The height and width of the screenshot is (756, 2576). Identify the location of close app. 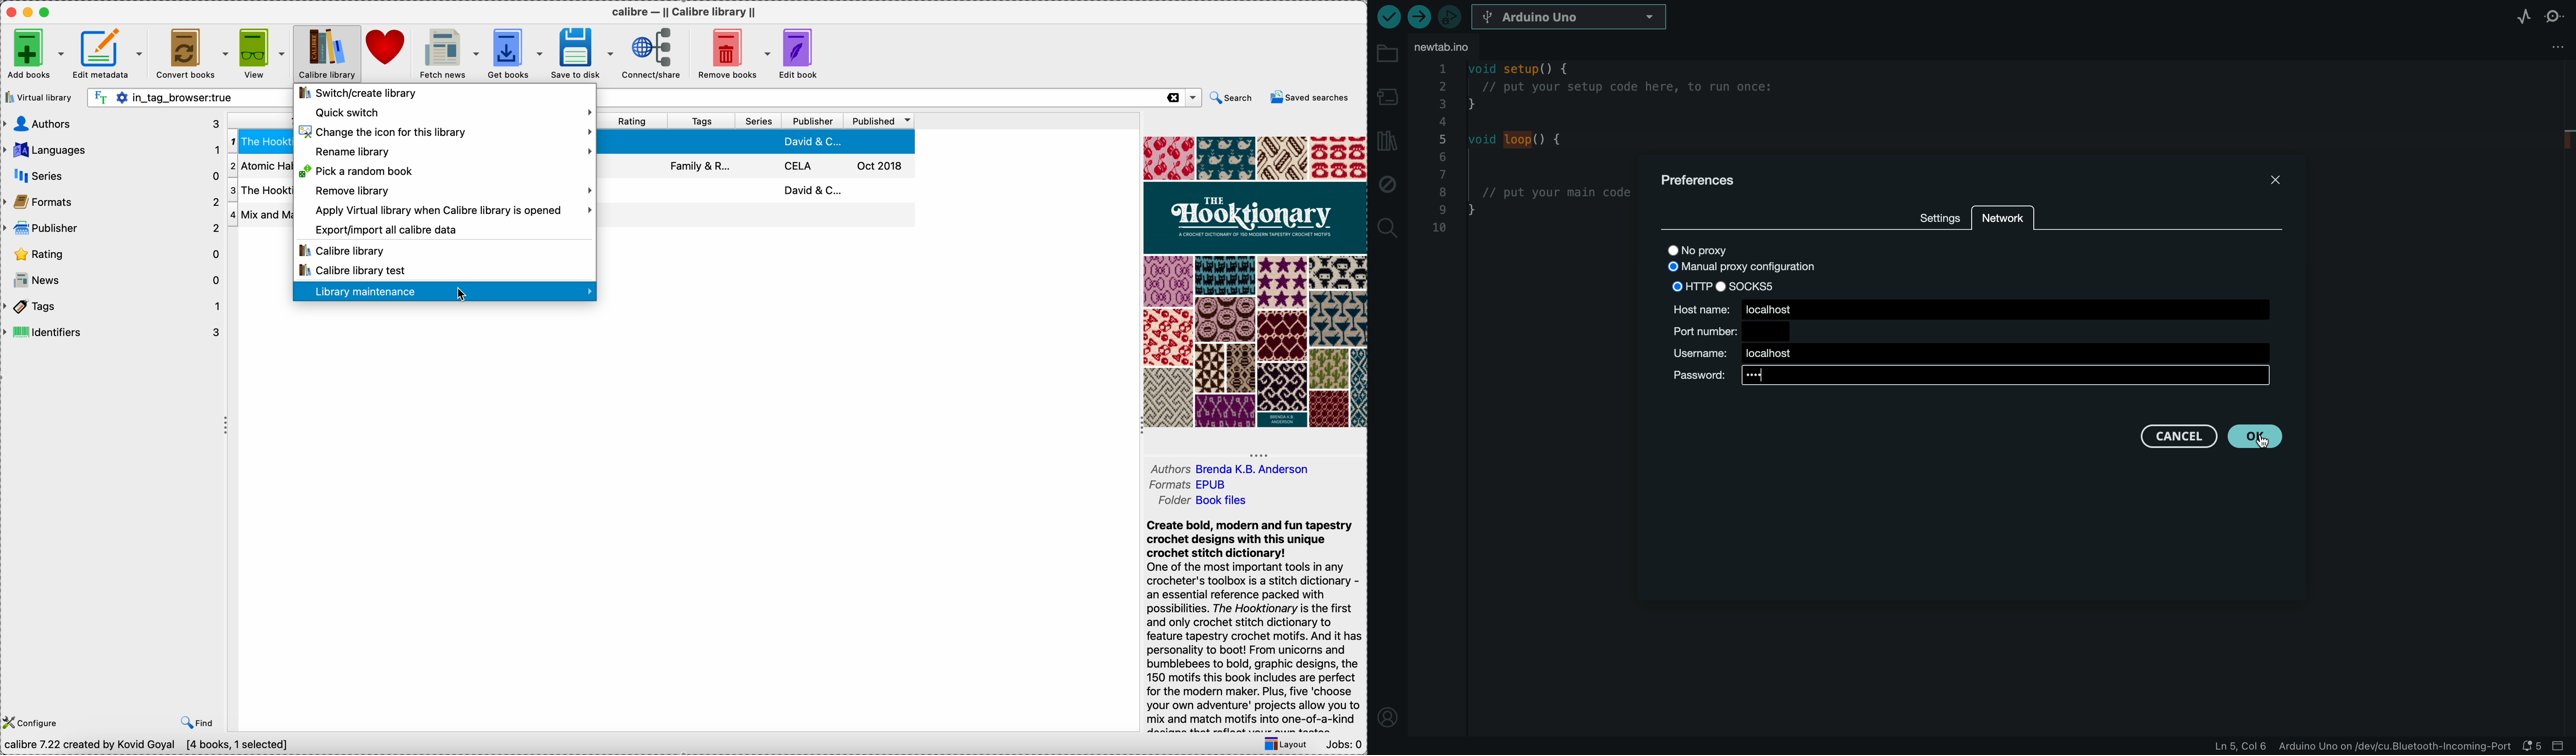
(9, 12).